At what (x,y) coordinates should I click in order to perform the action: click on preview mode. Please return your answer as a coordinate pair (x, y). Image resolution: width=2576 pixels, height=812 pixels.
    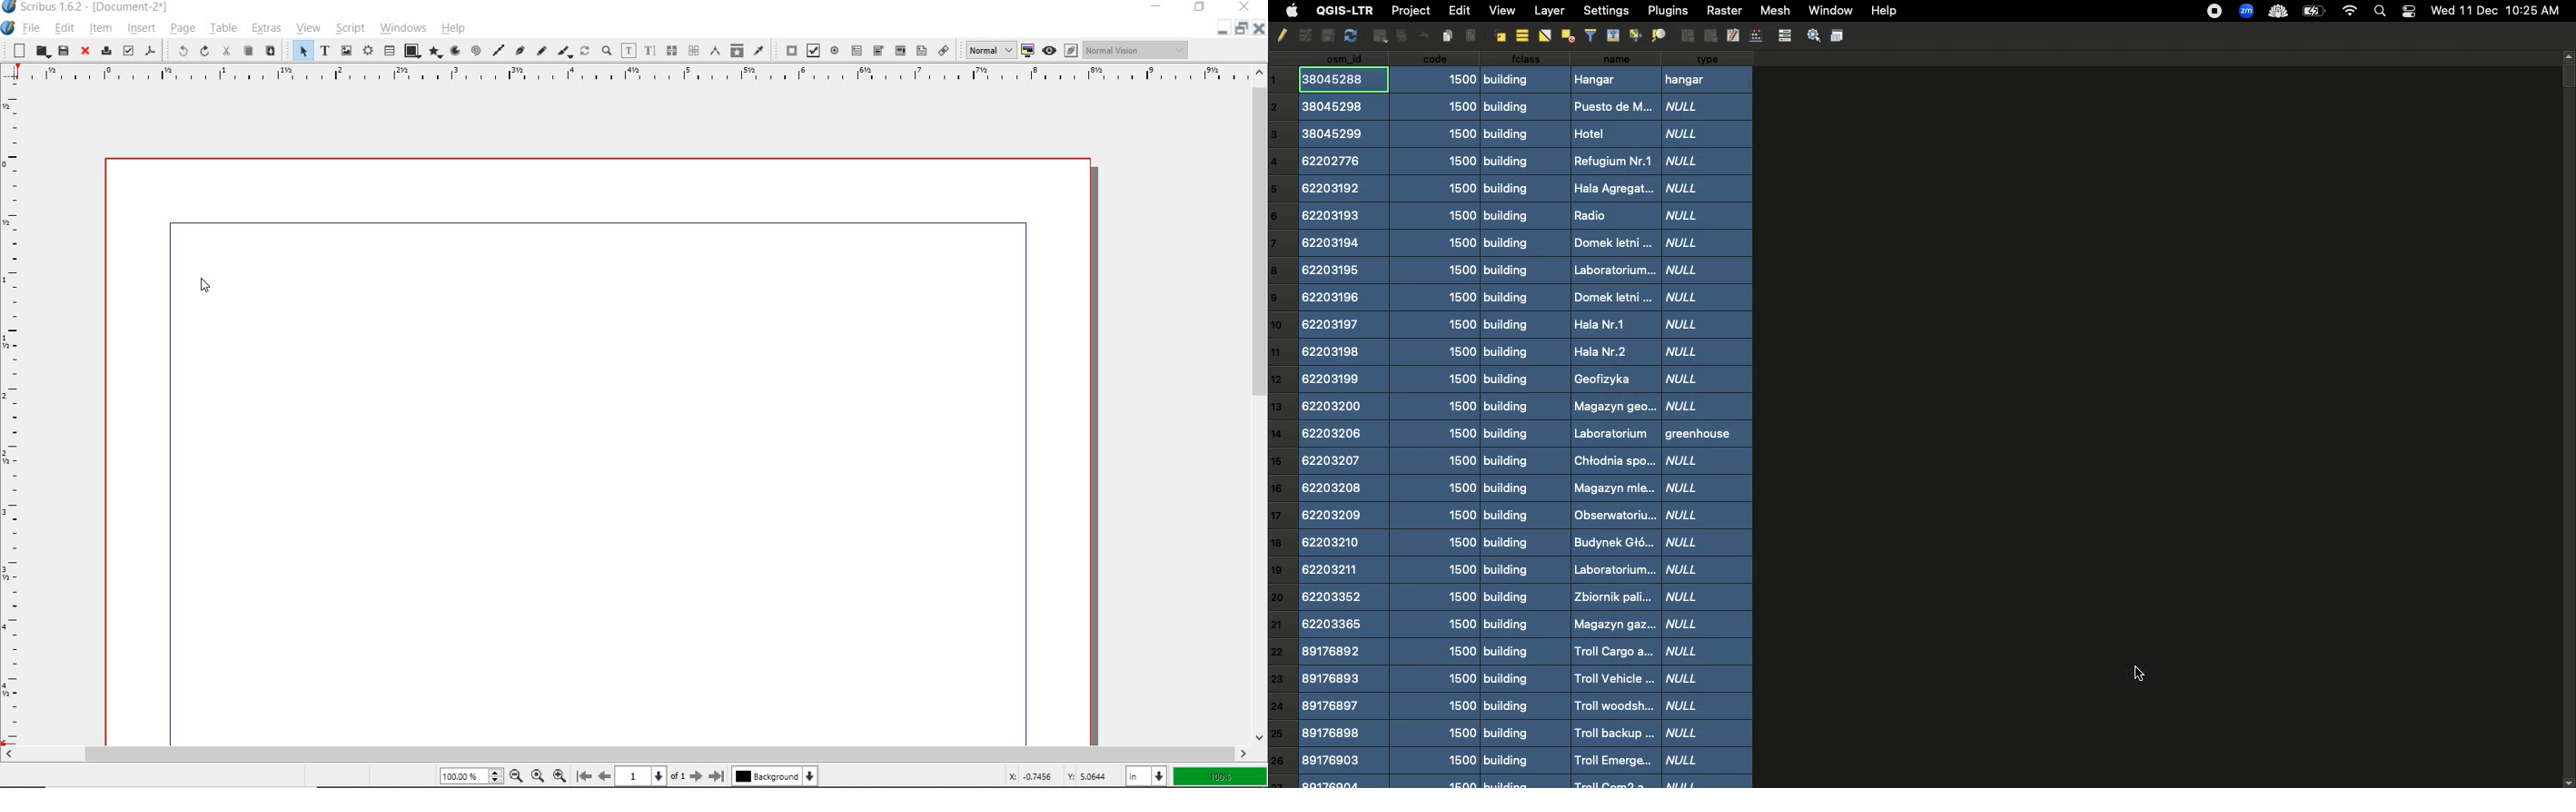
    Looking at the image, I should click on (1059, 51).